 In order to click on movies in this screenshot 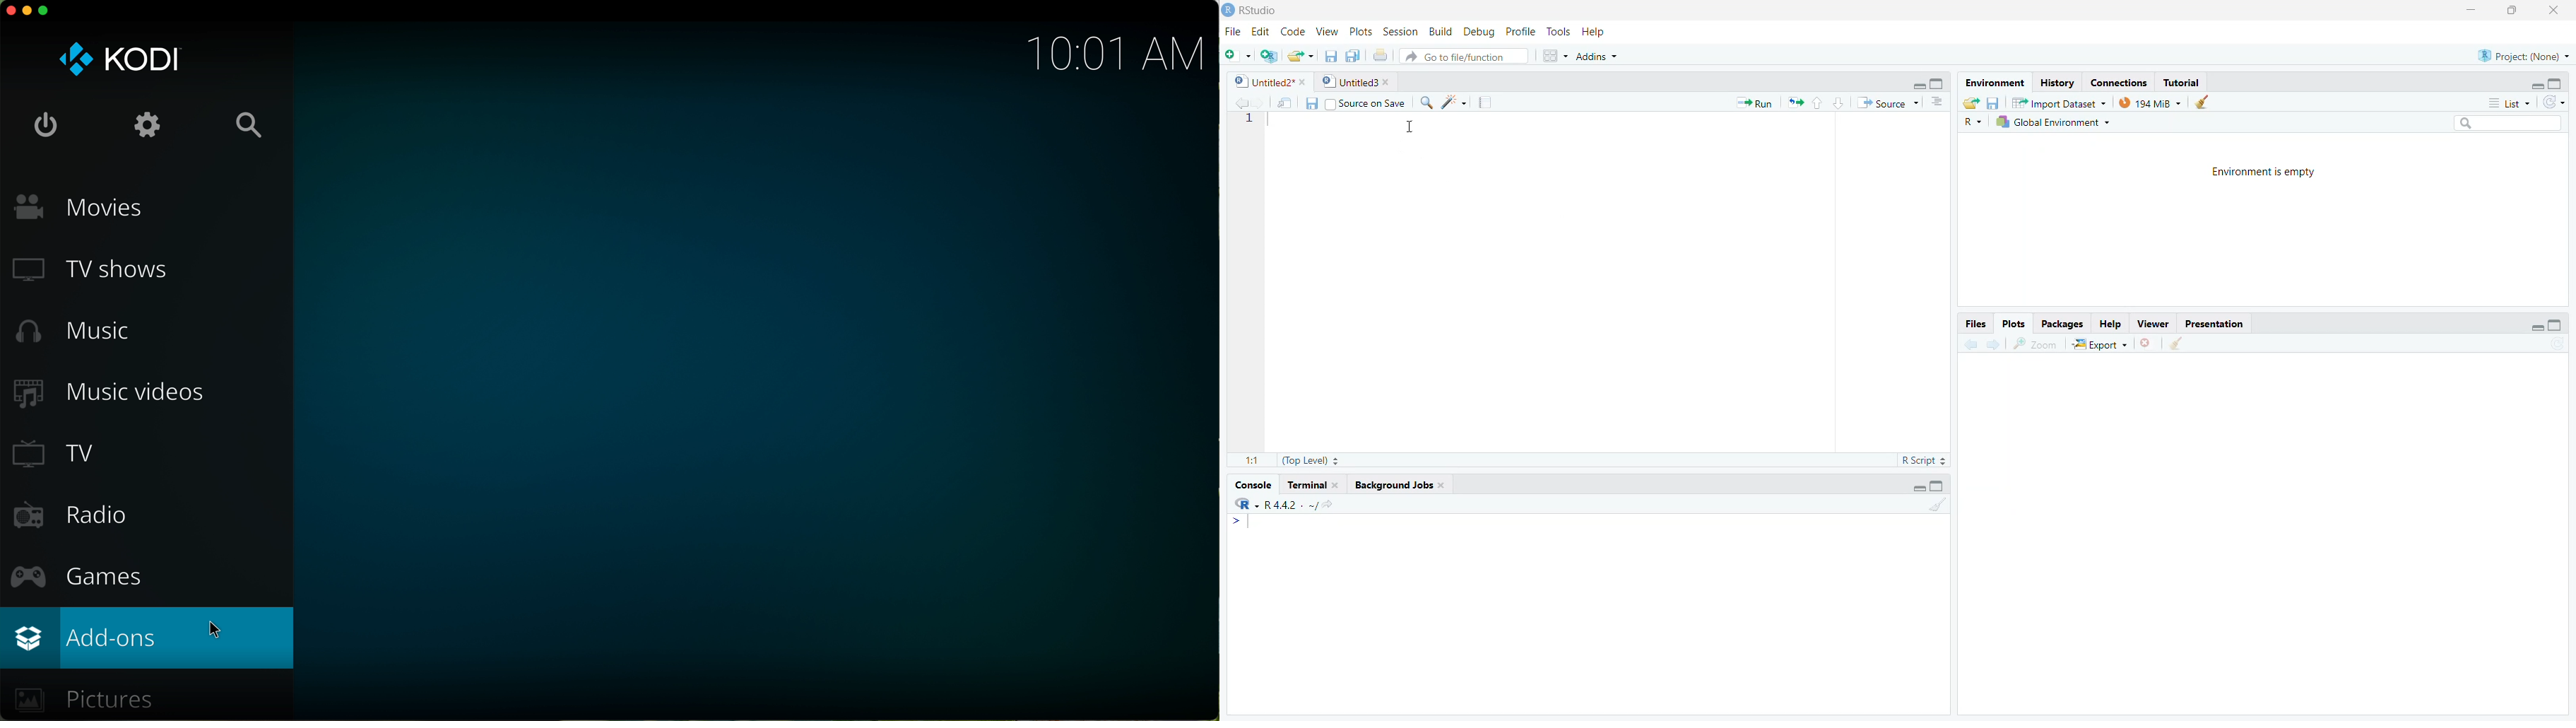, I will do `click(76, 207)`.